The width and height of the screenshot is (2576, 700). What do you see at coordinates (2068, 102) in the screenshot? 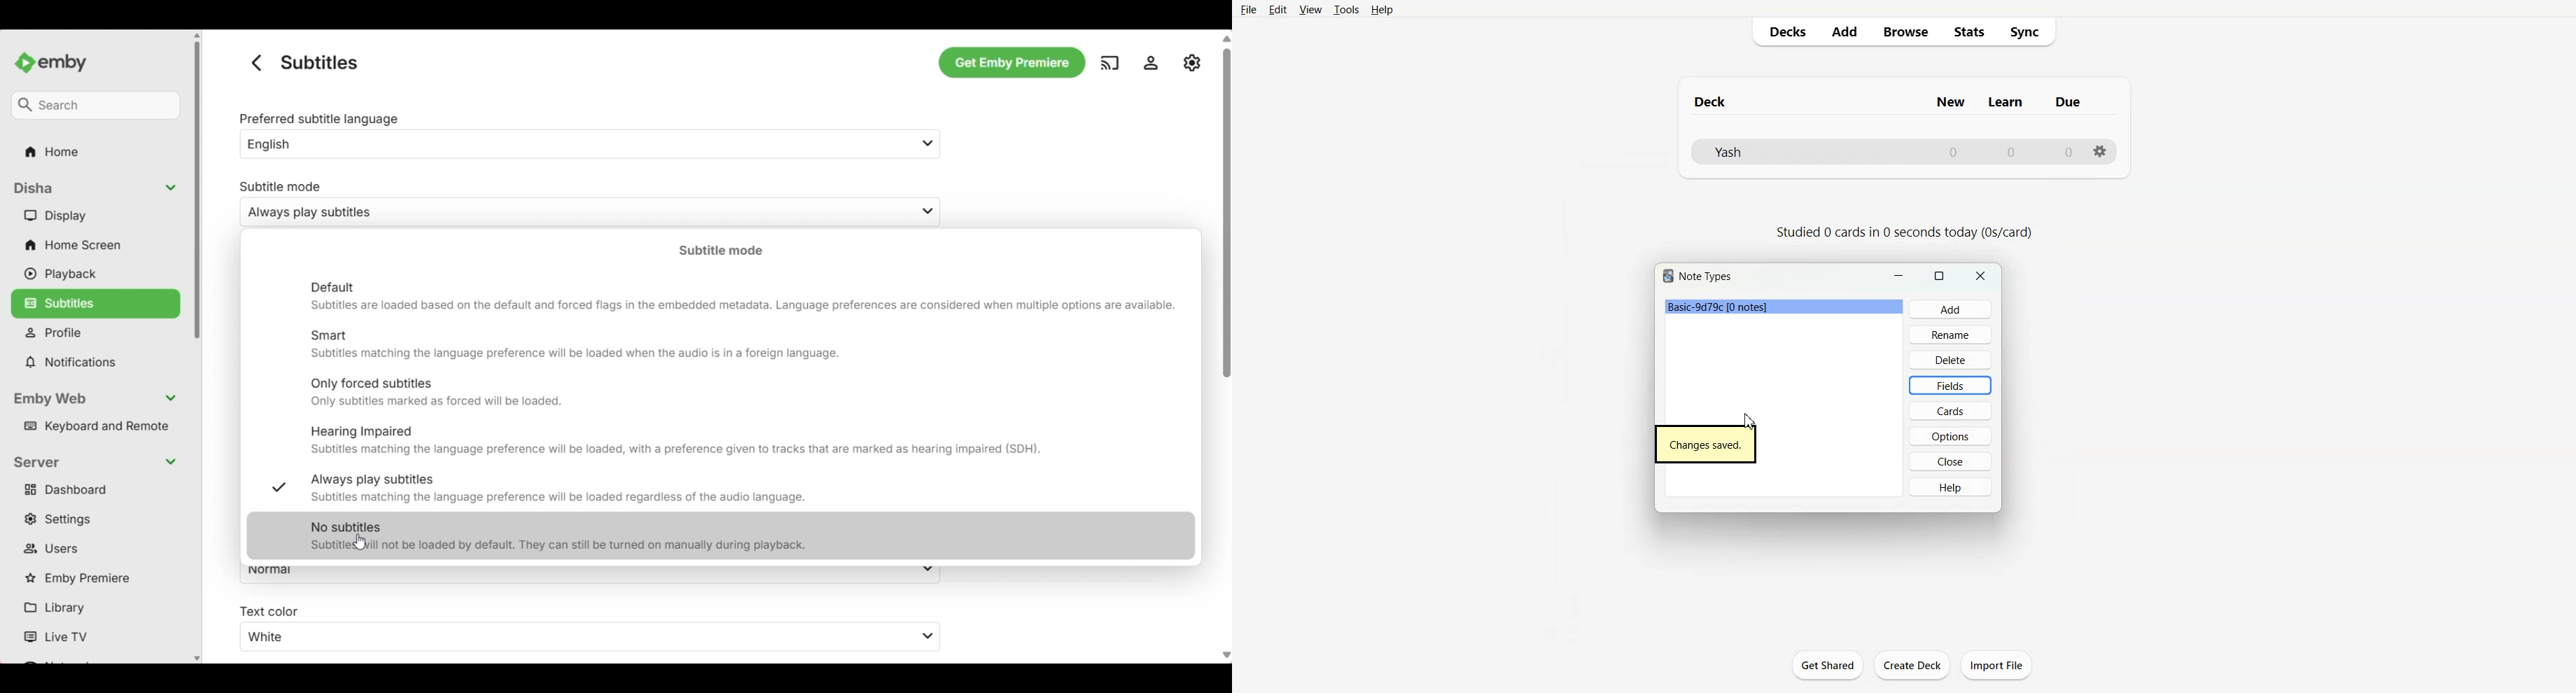
I see `Column name` at bounding box center [2068, 102].